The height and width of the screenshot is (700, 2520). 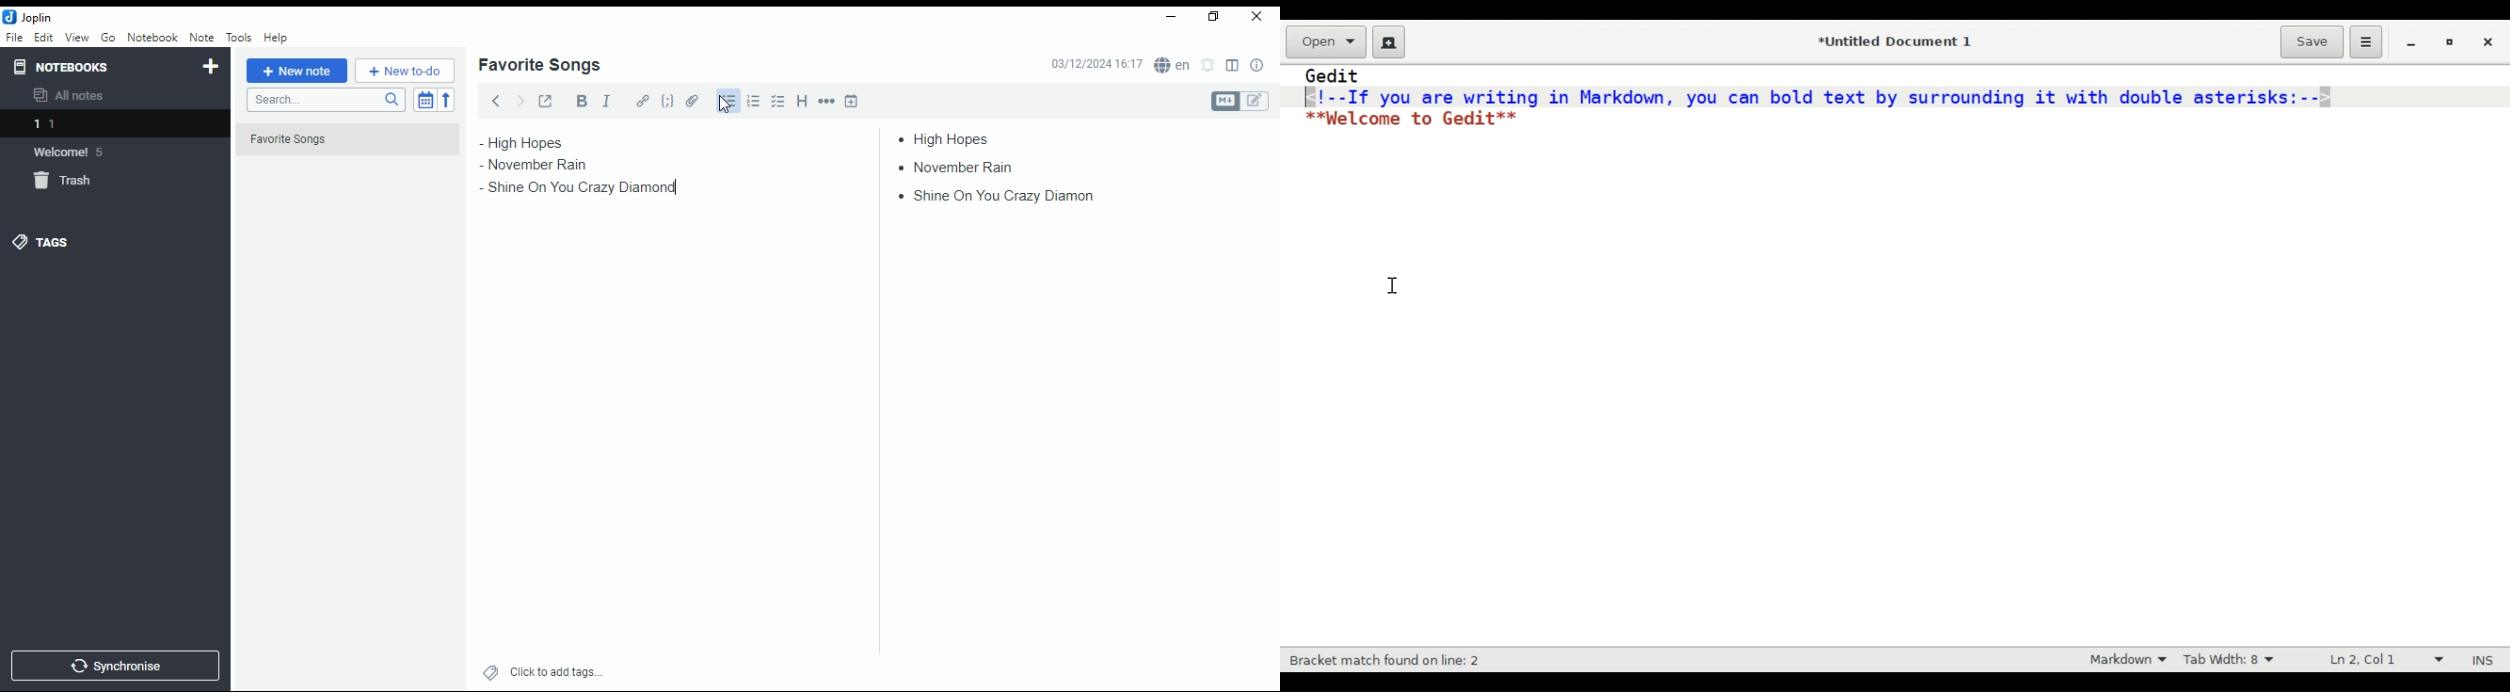 I want to click on trash, so click(x=74, y=184).